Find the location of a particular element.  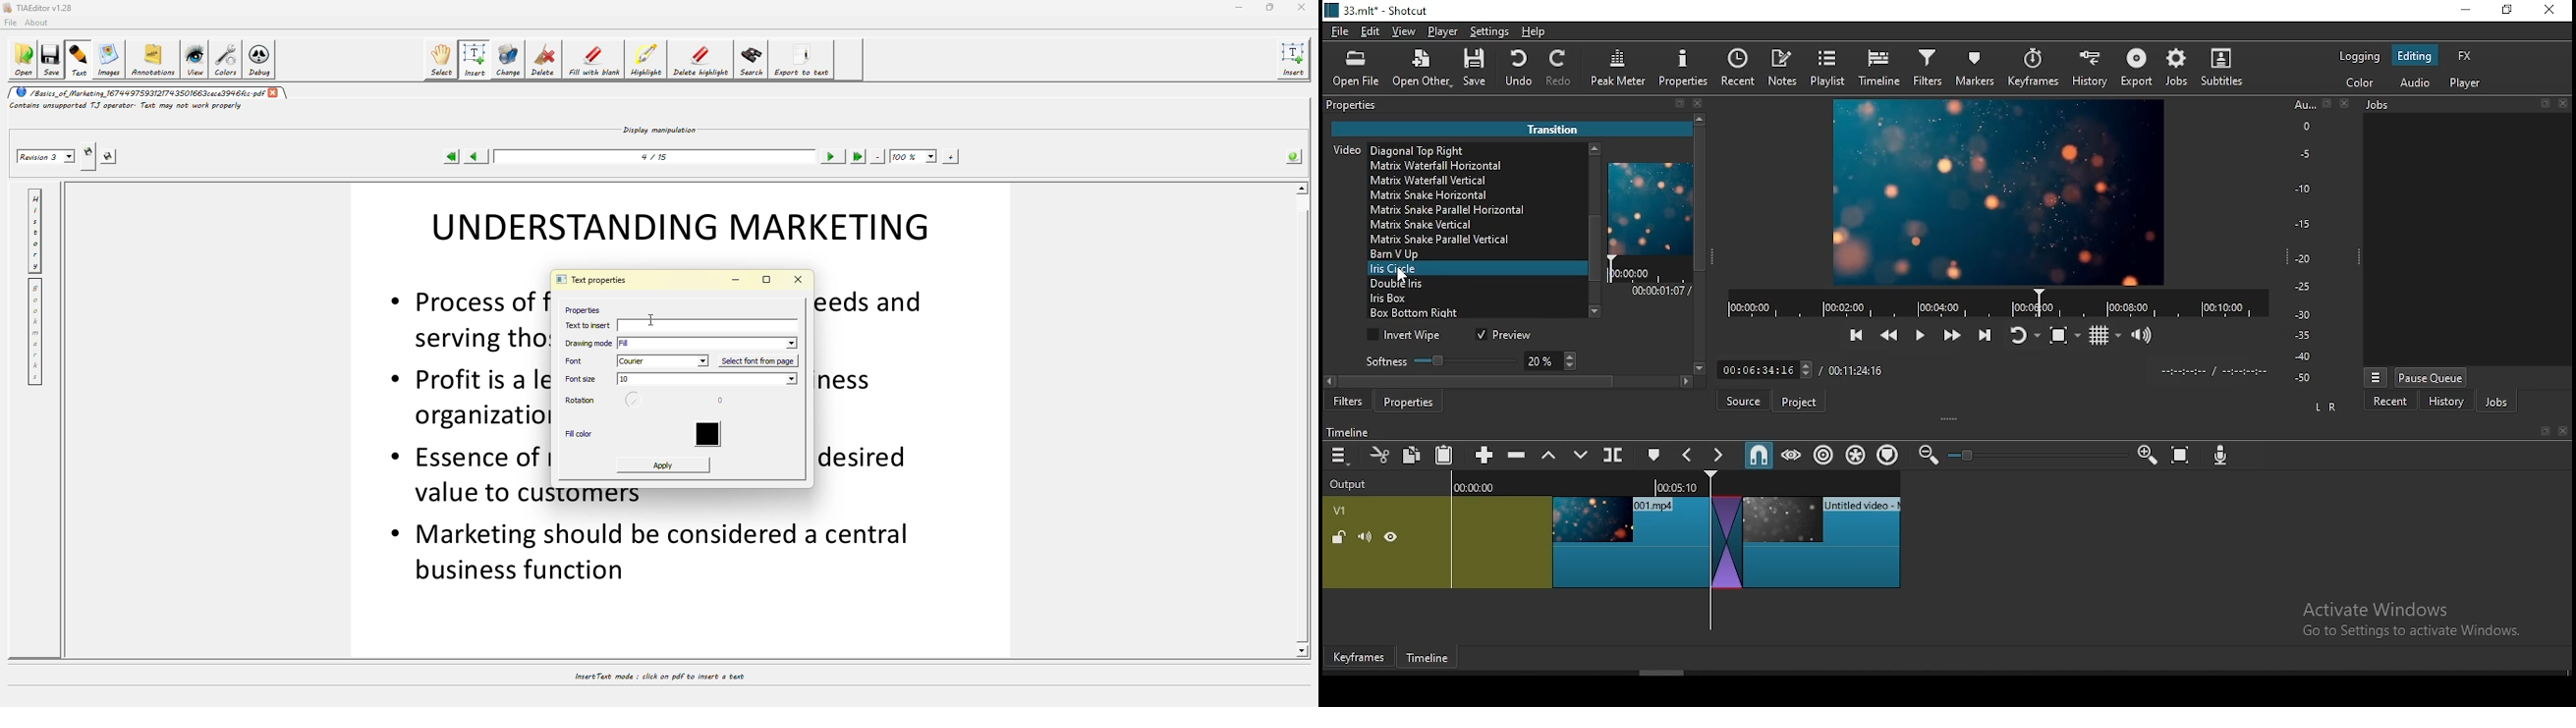

open file is located at coordinates (1361, 71).